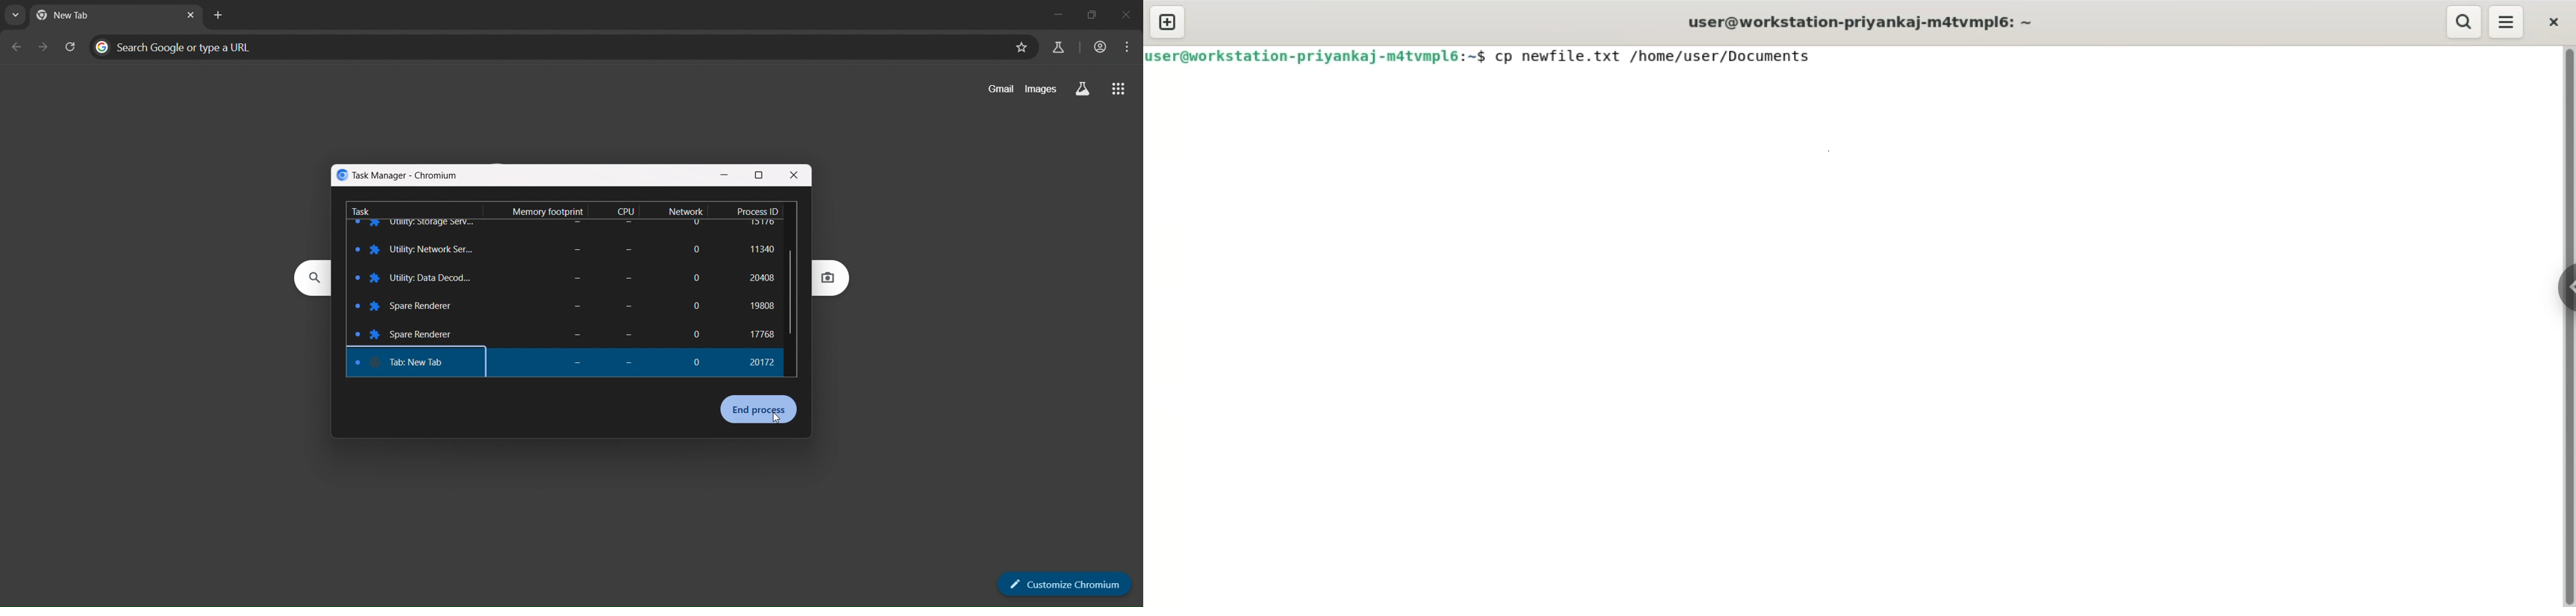  I want to click on 0, so click(694, 246).